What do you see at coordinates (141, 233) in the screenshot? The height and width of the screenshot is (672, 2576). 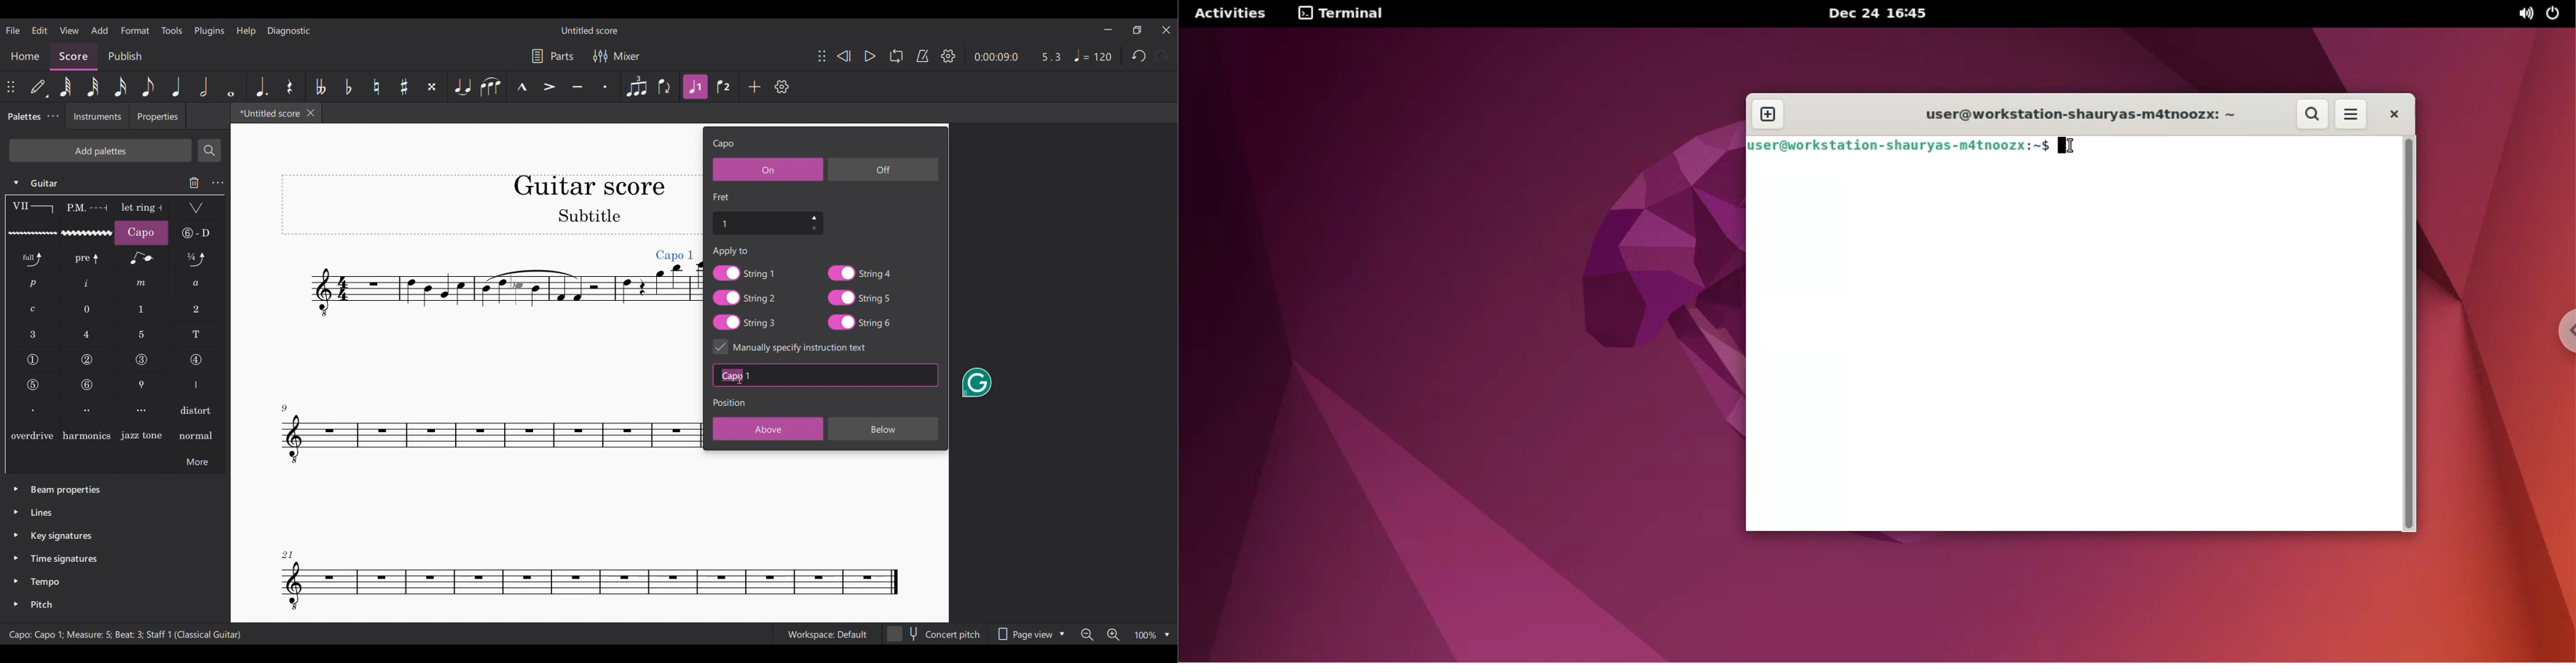 I see `Capo` at bounding box center [141, 233].